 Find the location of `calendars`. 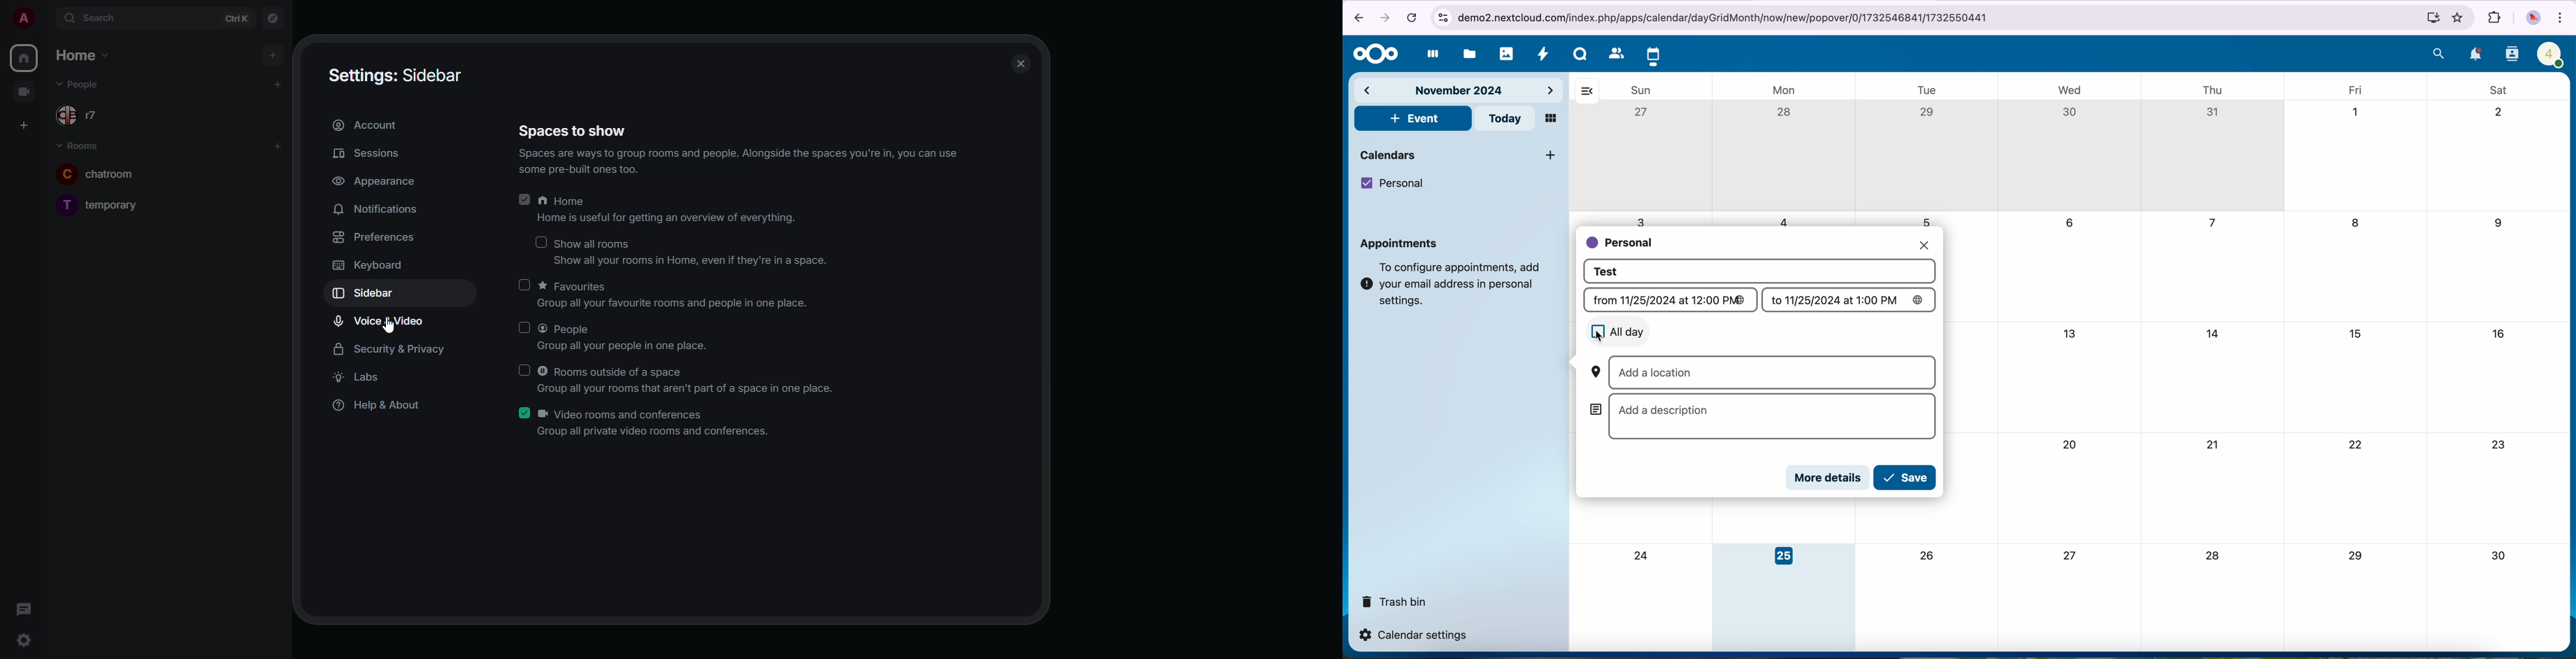

calendars is located at coordinates (1460, 154).